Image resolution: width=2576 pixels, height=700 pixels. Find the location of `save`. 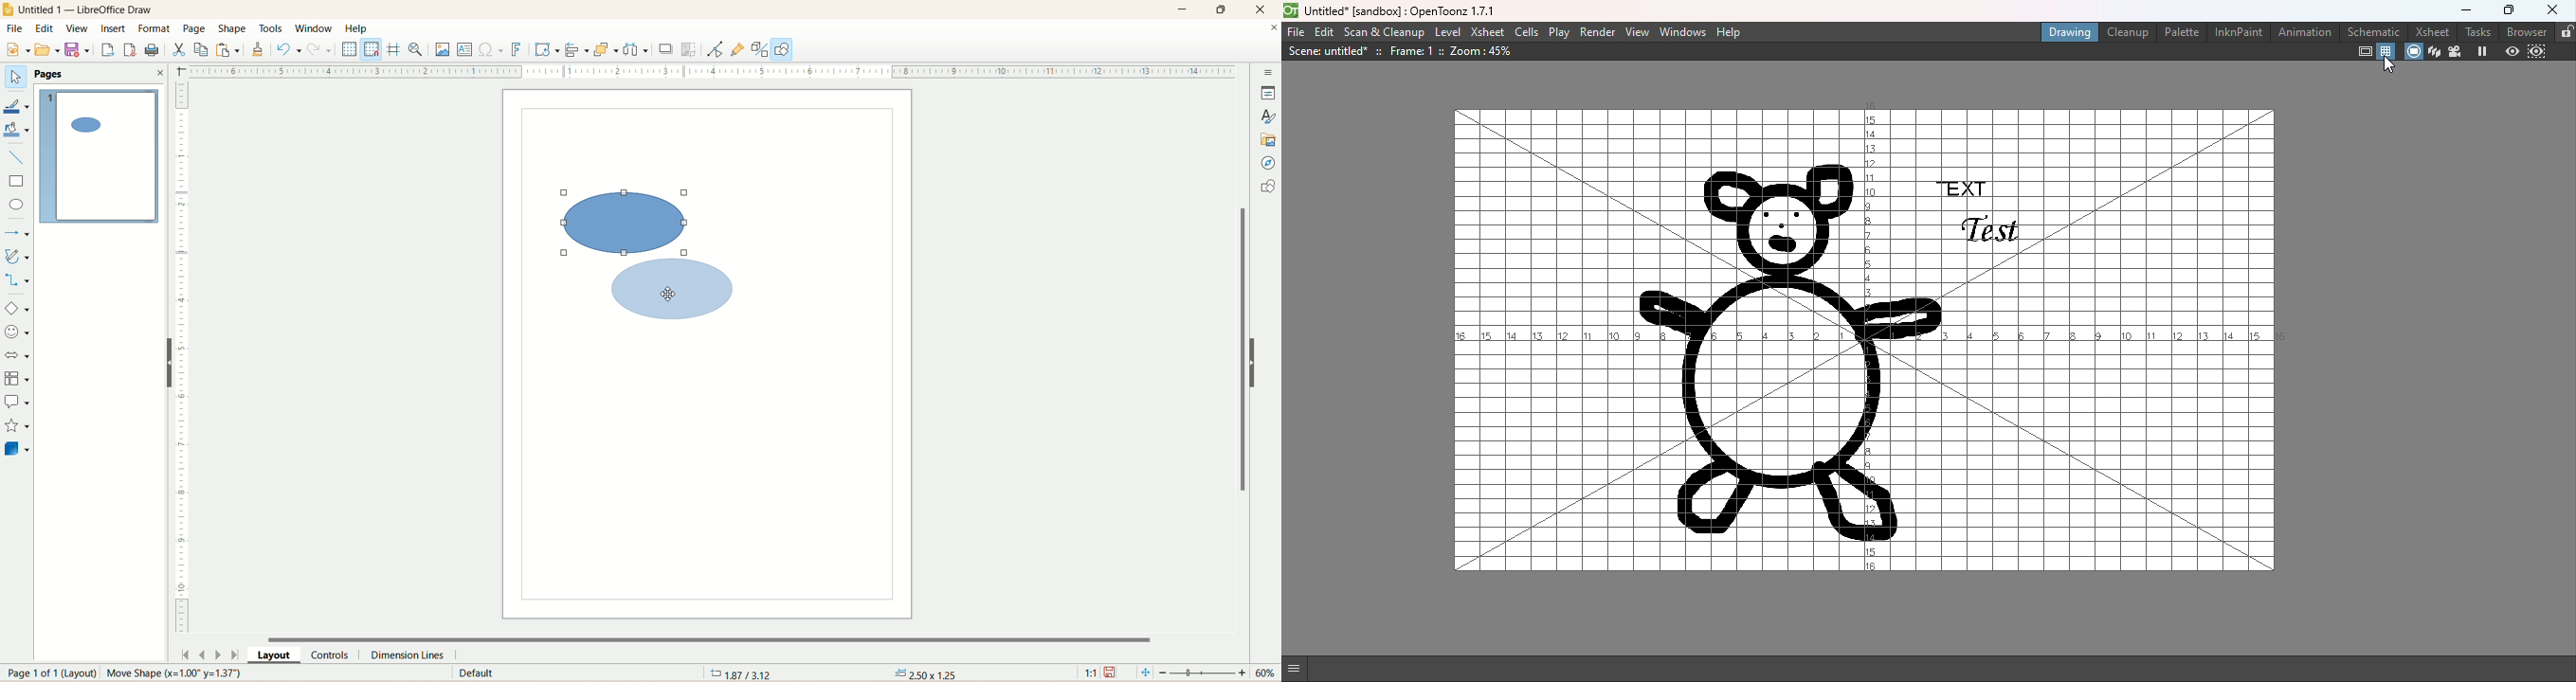

save is located at coordinates (77, 51).